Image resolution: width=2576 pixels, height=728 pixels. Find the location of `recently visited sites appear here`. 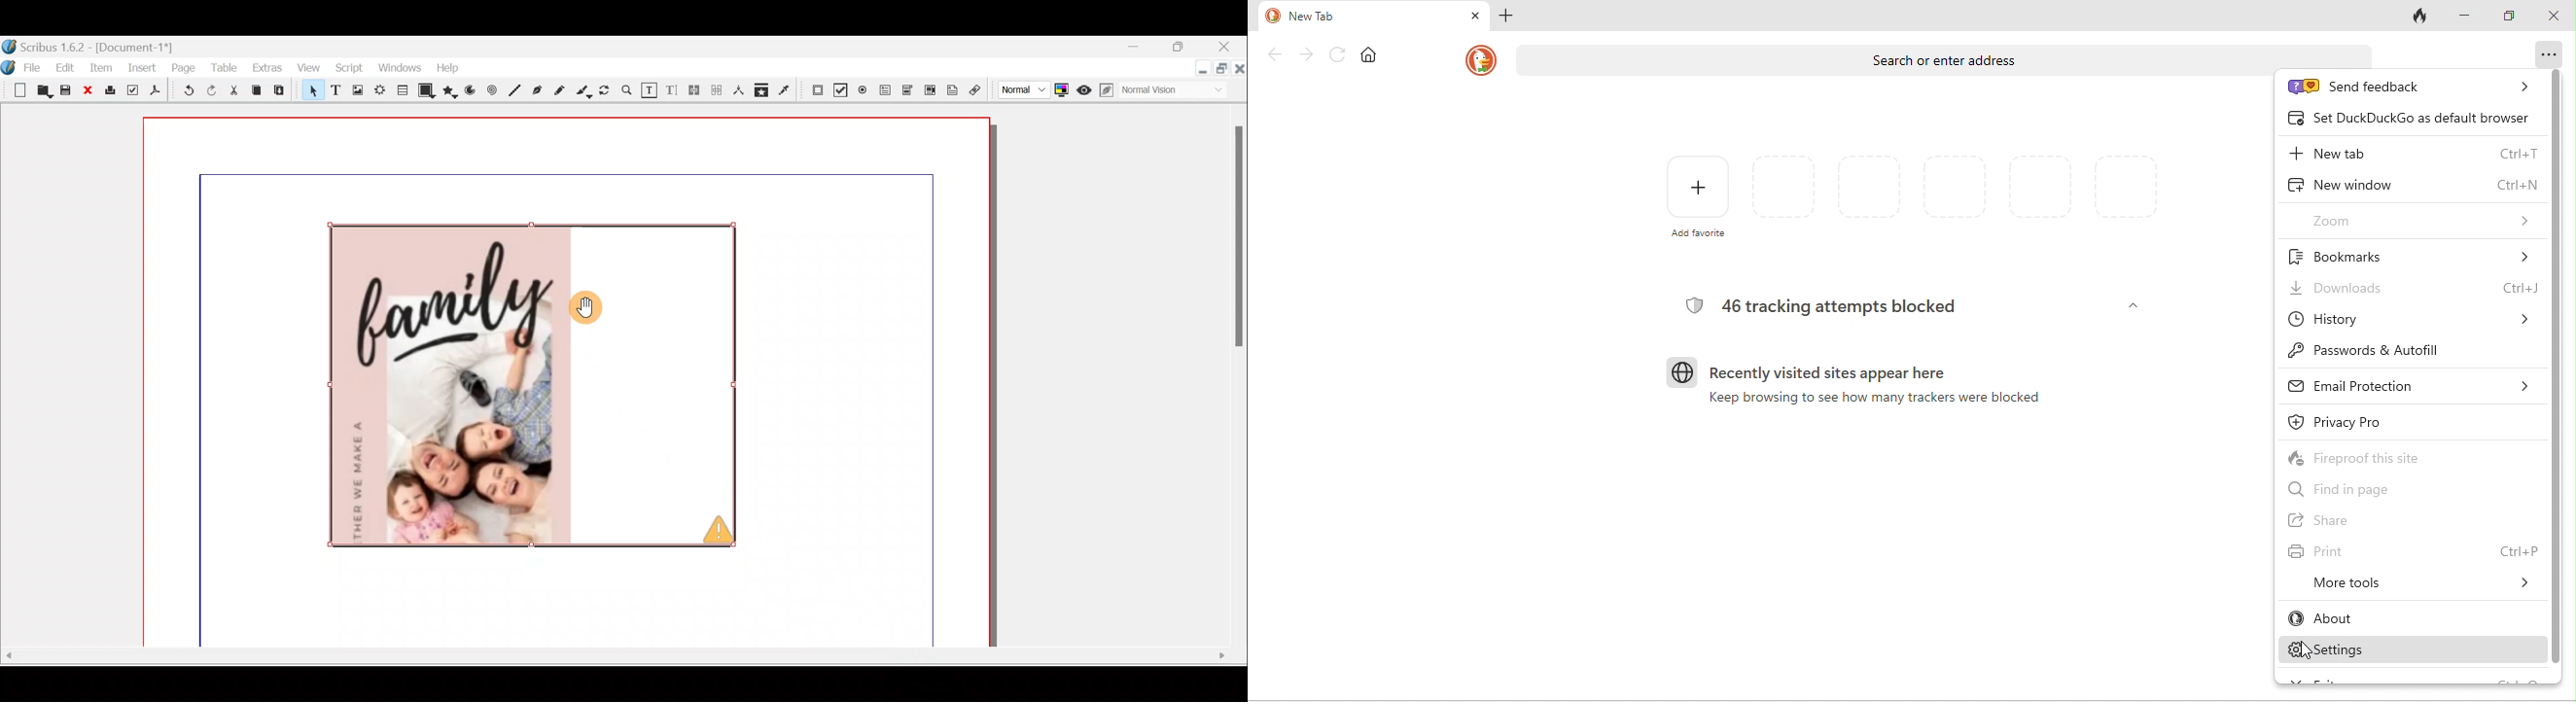

recently visited sites appear here is located at coordinates (1820, 374).